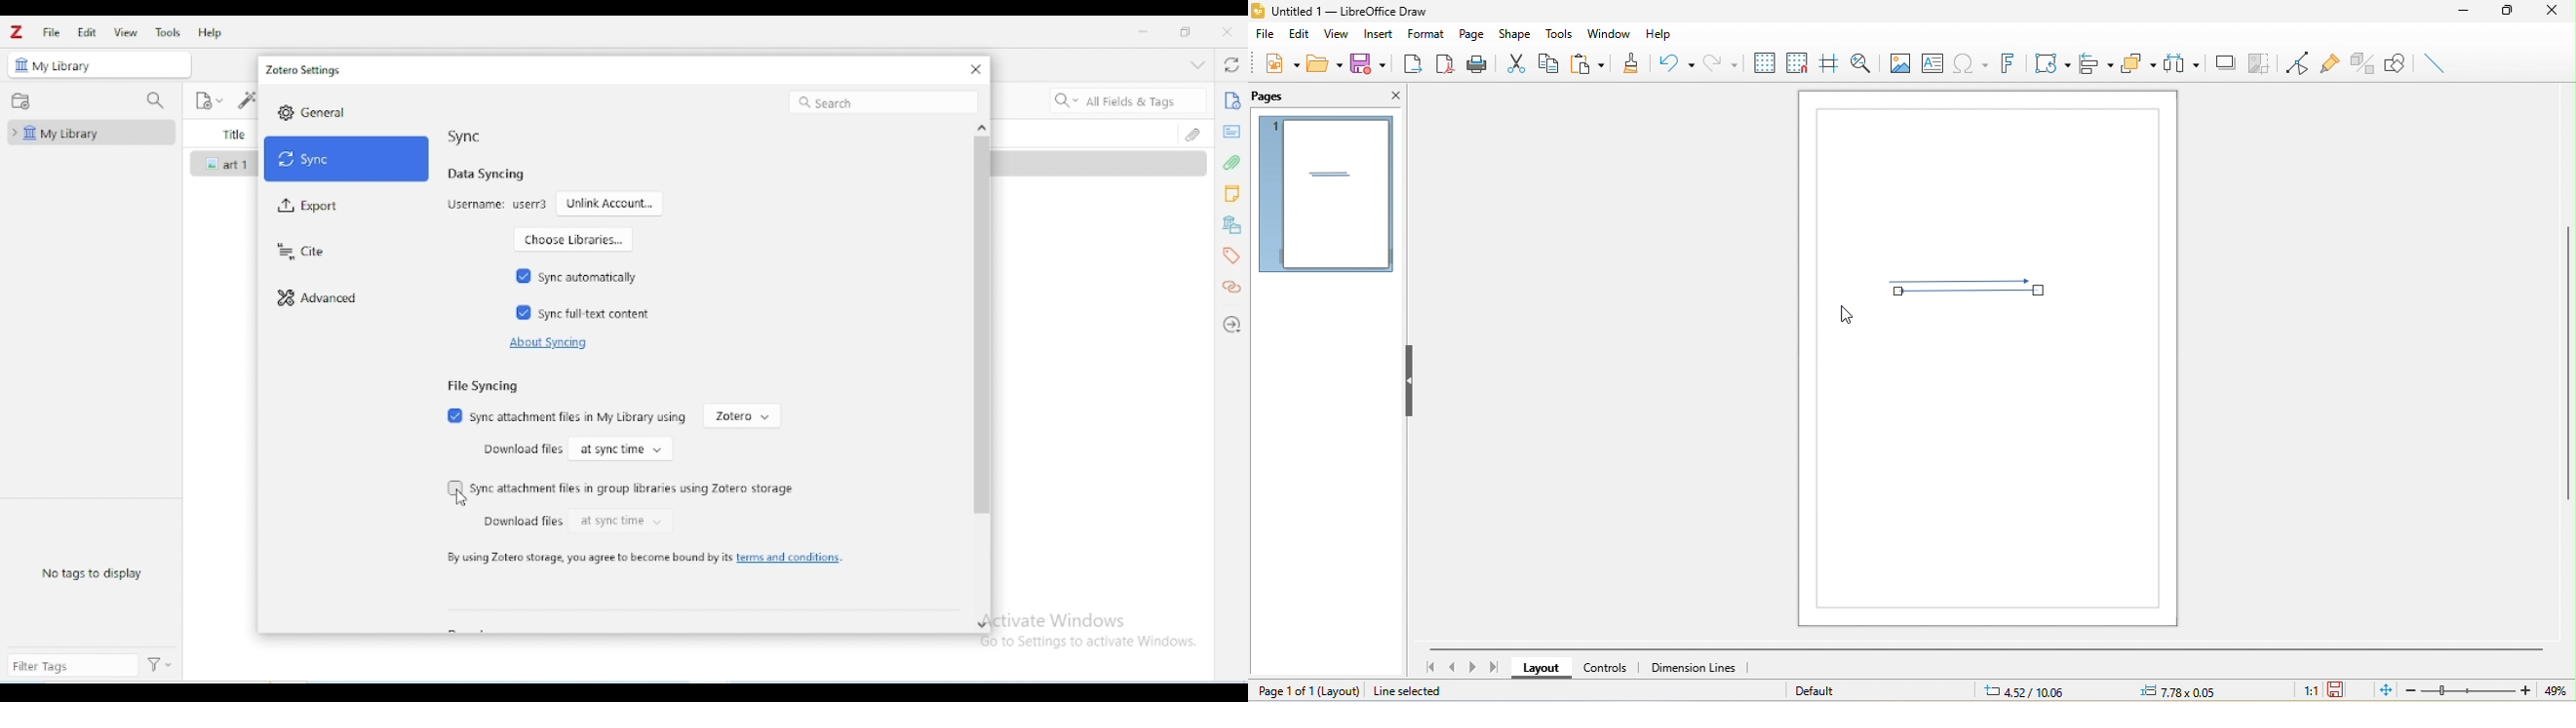  Describe the element at coordinates (523, 521) in the screenshot. I see `download files` at that location.